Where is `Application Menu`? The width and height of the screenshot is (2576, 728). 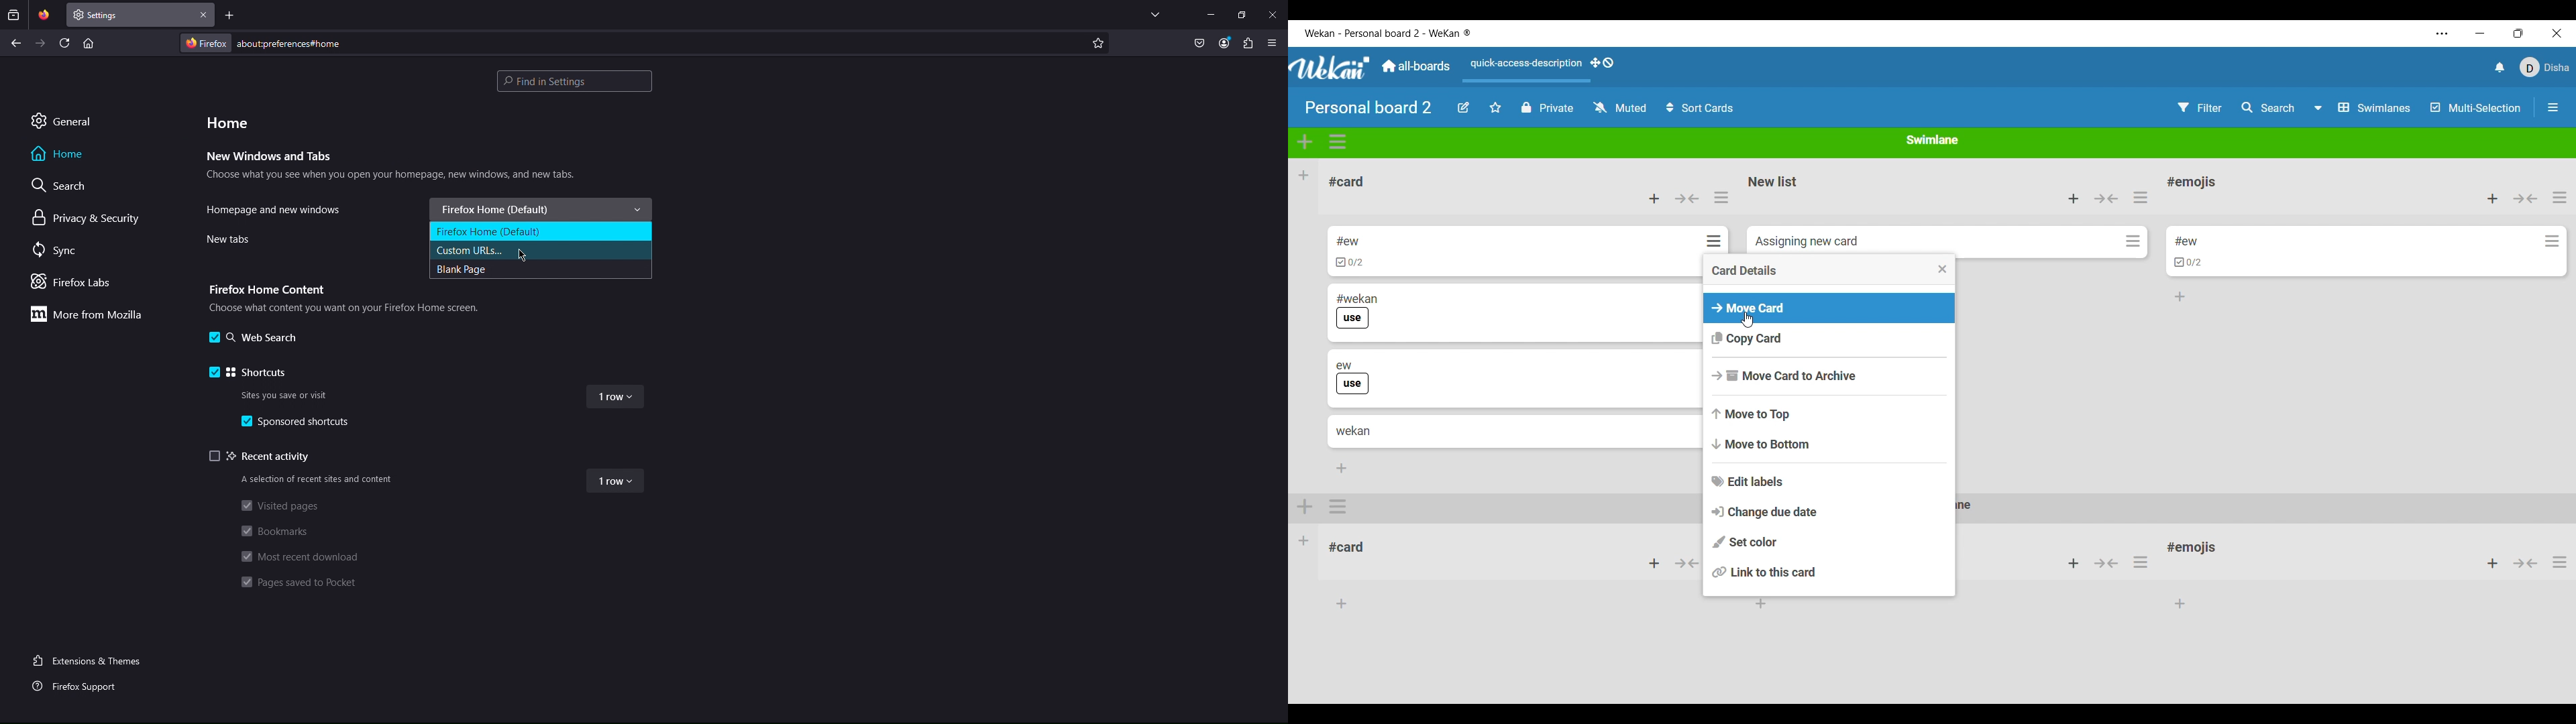 Application Menu is located at coordinates (1273, 44).